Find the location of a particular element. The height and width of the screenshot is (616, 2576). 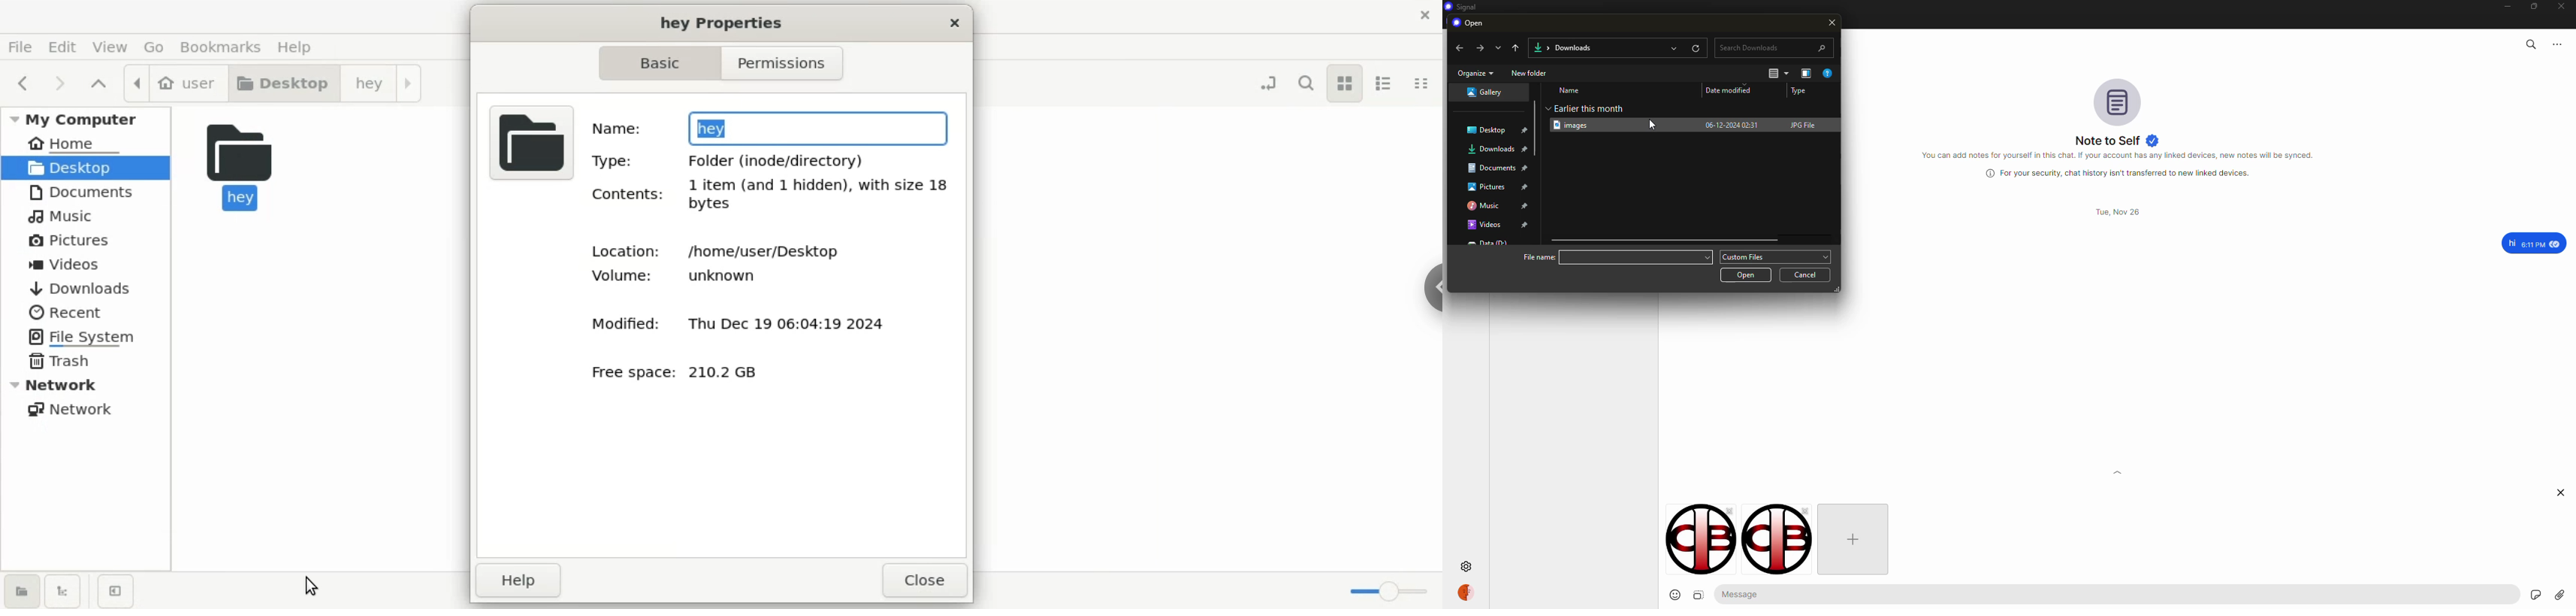

down is located at coordinates (1497, 47).